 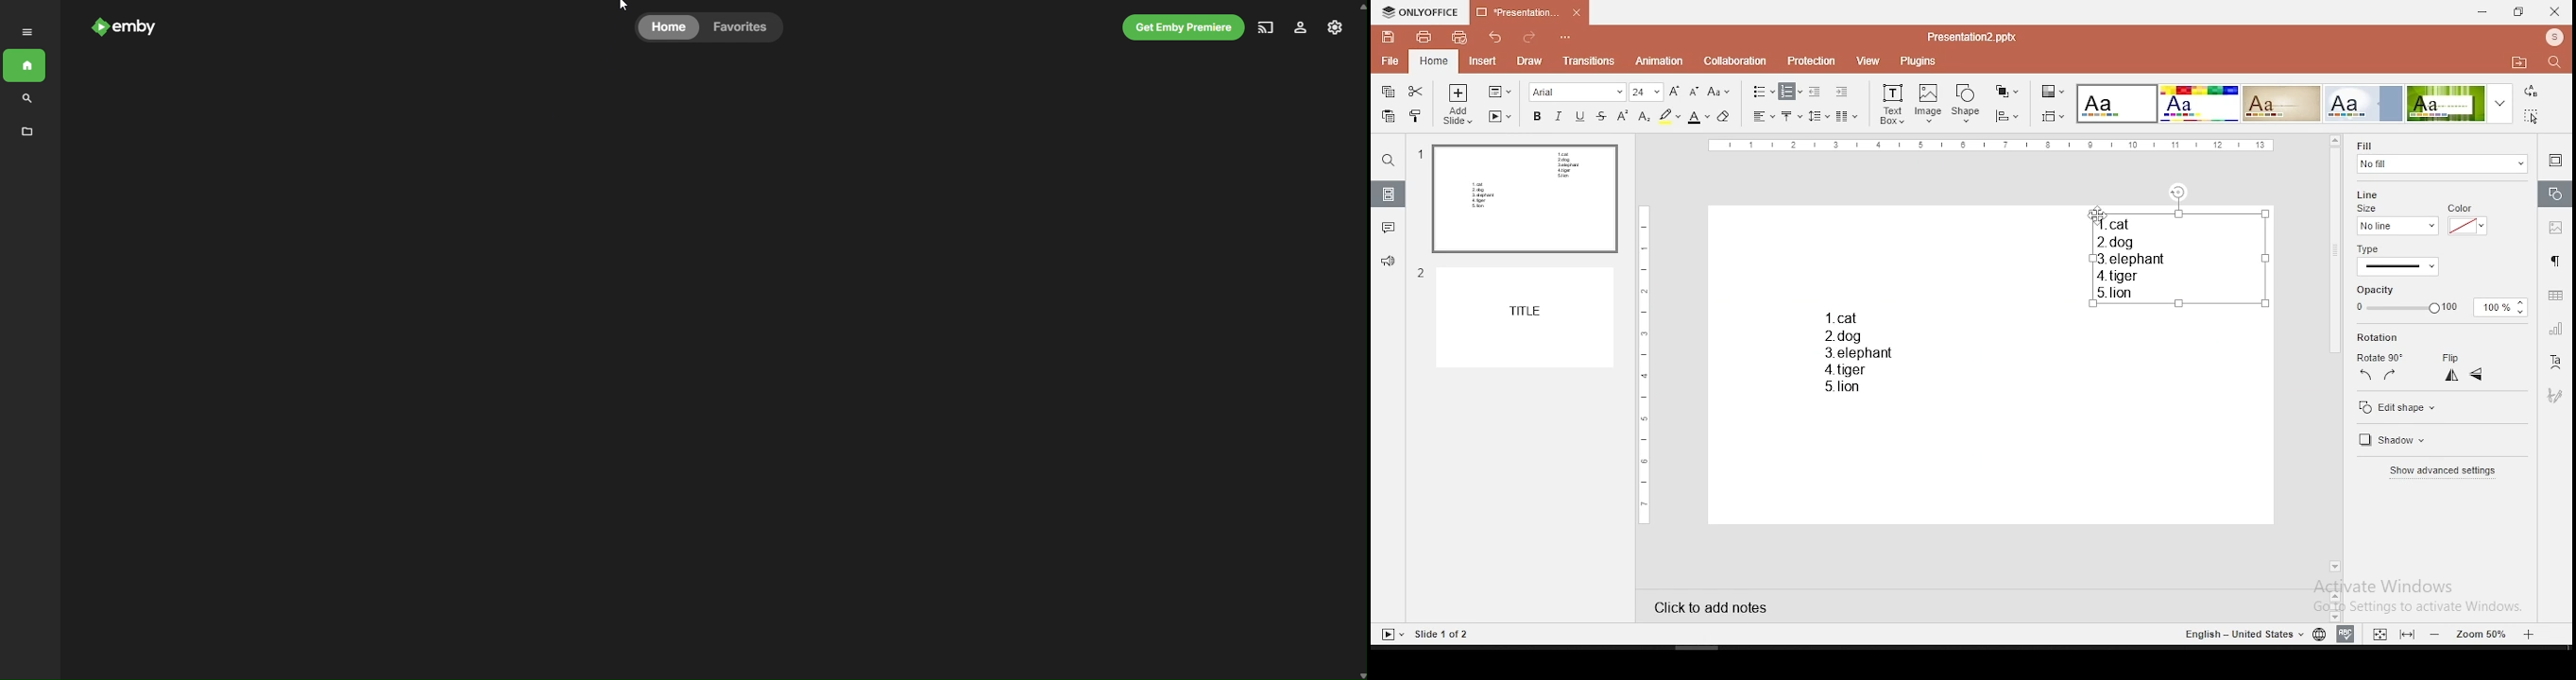 I want to click on strikethrough, so click(x=1601, y=116).